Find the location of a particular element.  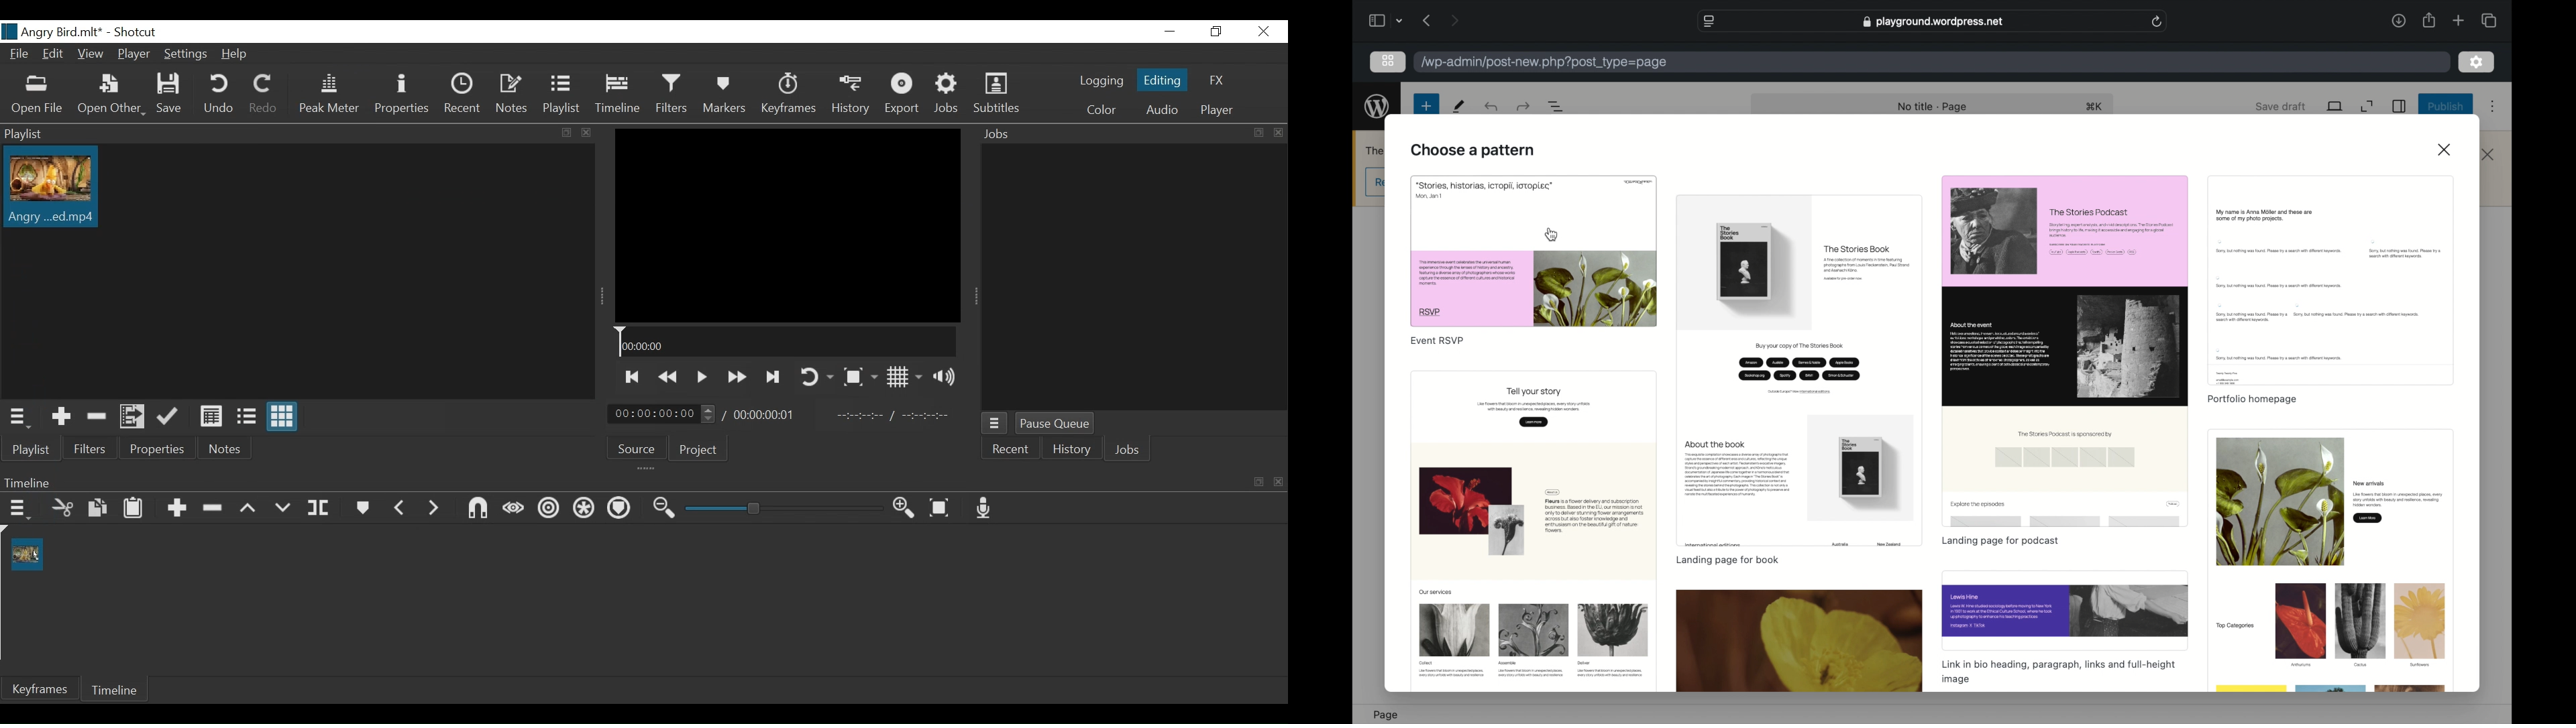

Player is located at coordinates (133, 54).